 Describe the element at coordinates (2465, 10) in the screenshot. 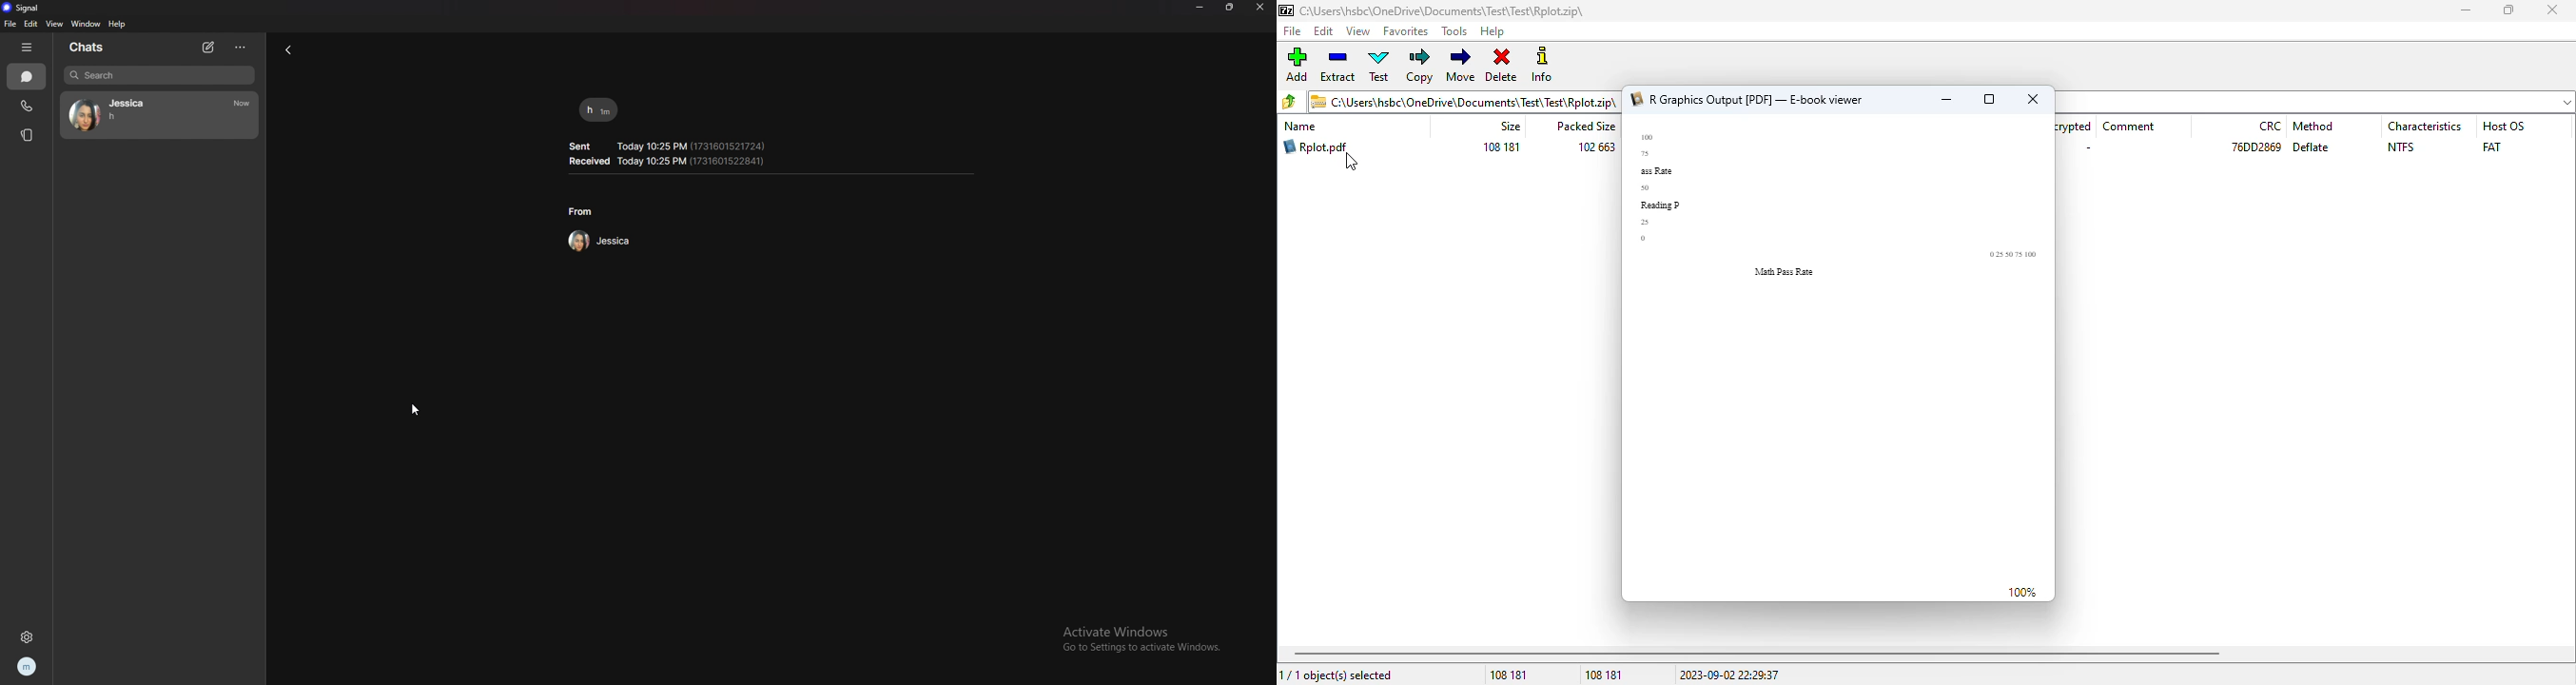

I see `minimize` at that location.